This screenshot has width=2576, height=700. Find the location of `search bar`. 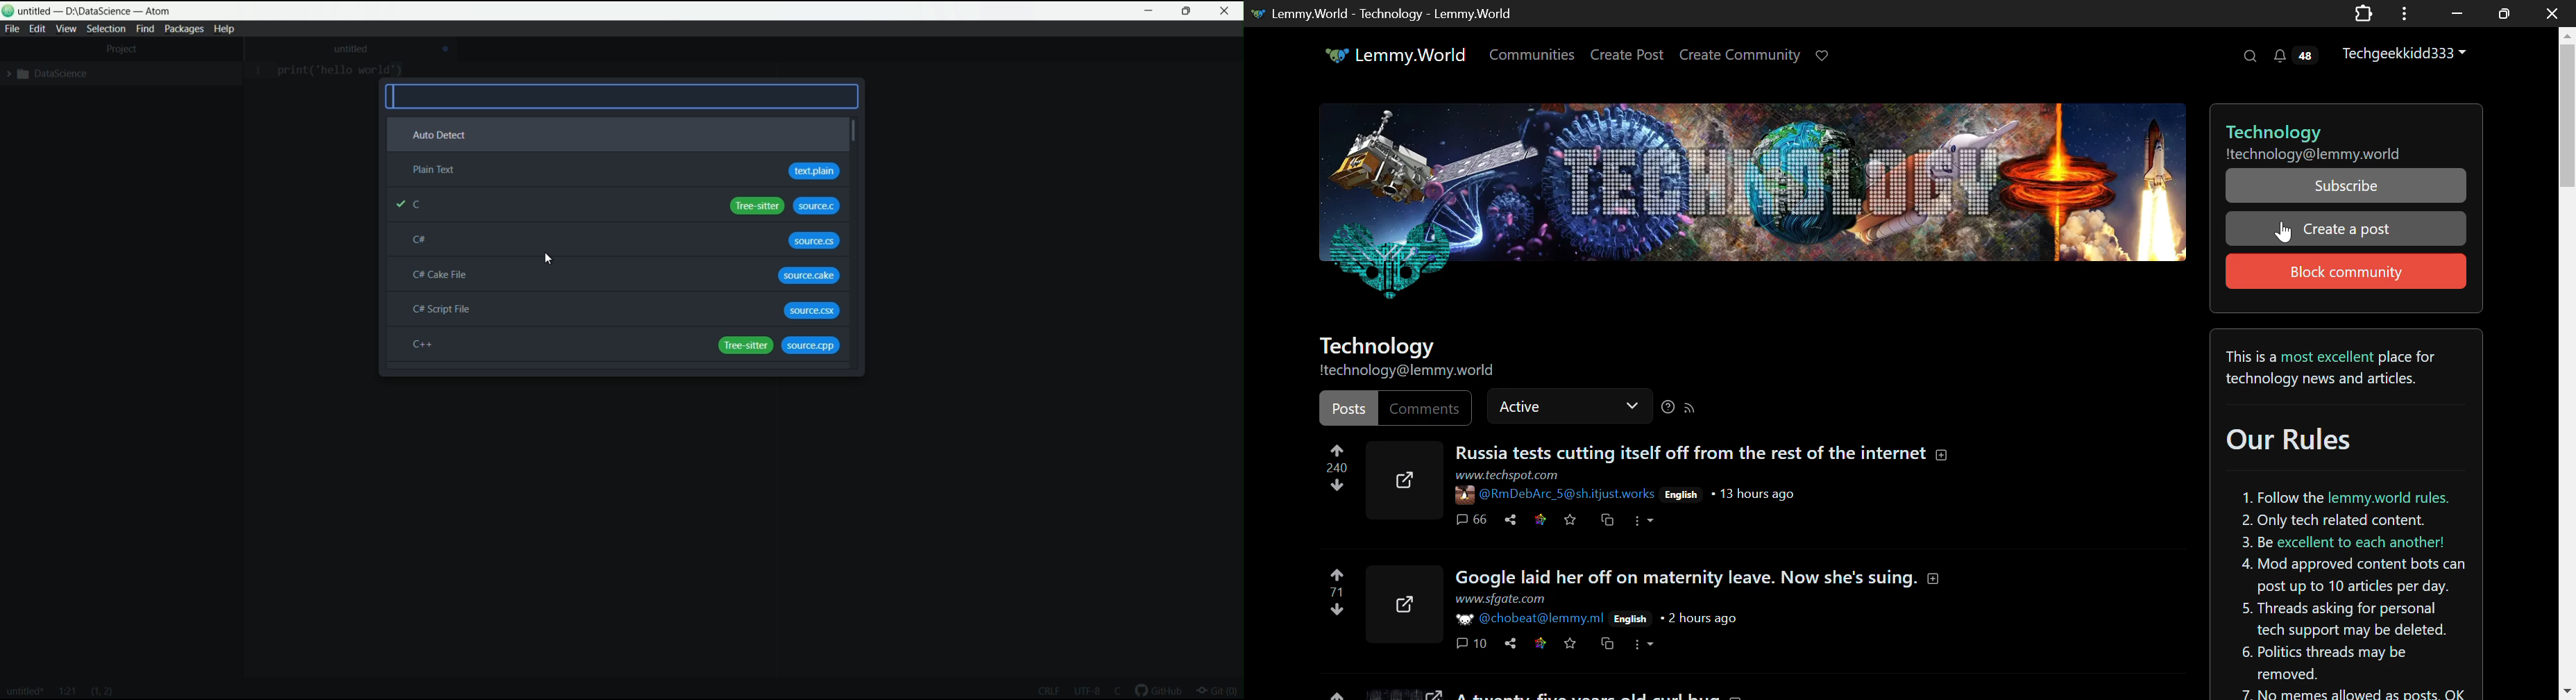

search bar is located at coordinates (622, 98).